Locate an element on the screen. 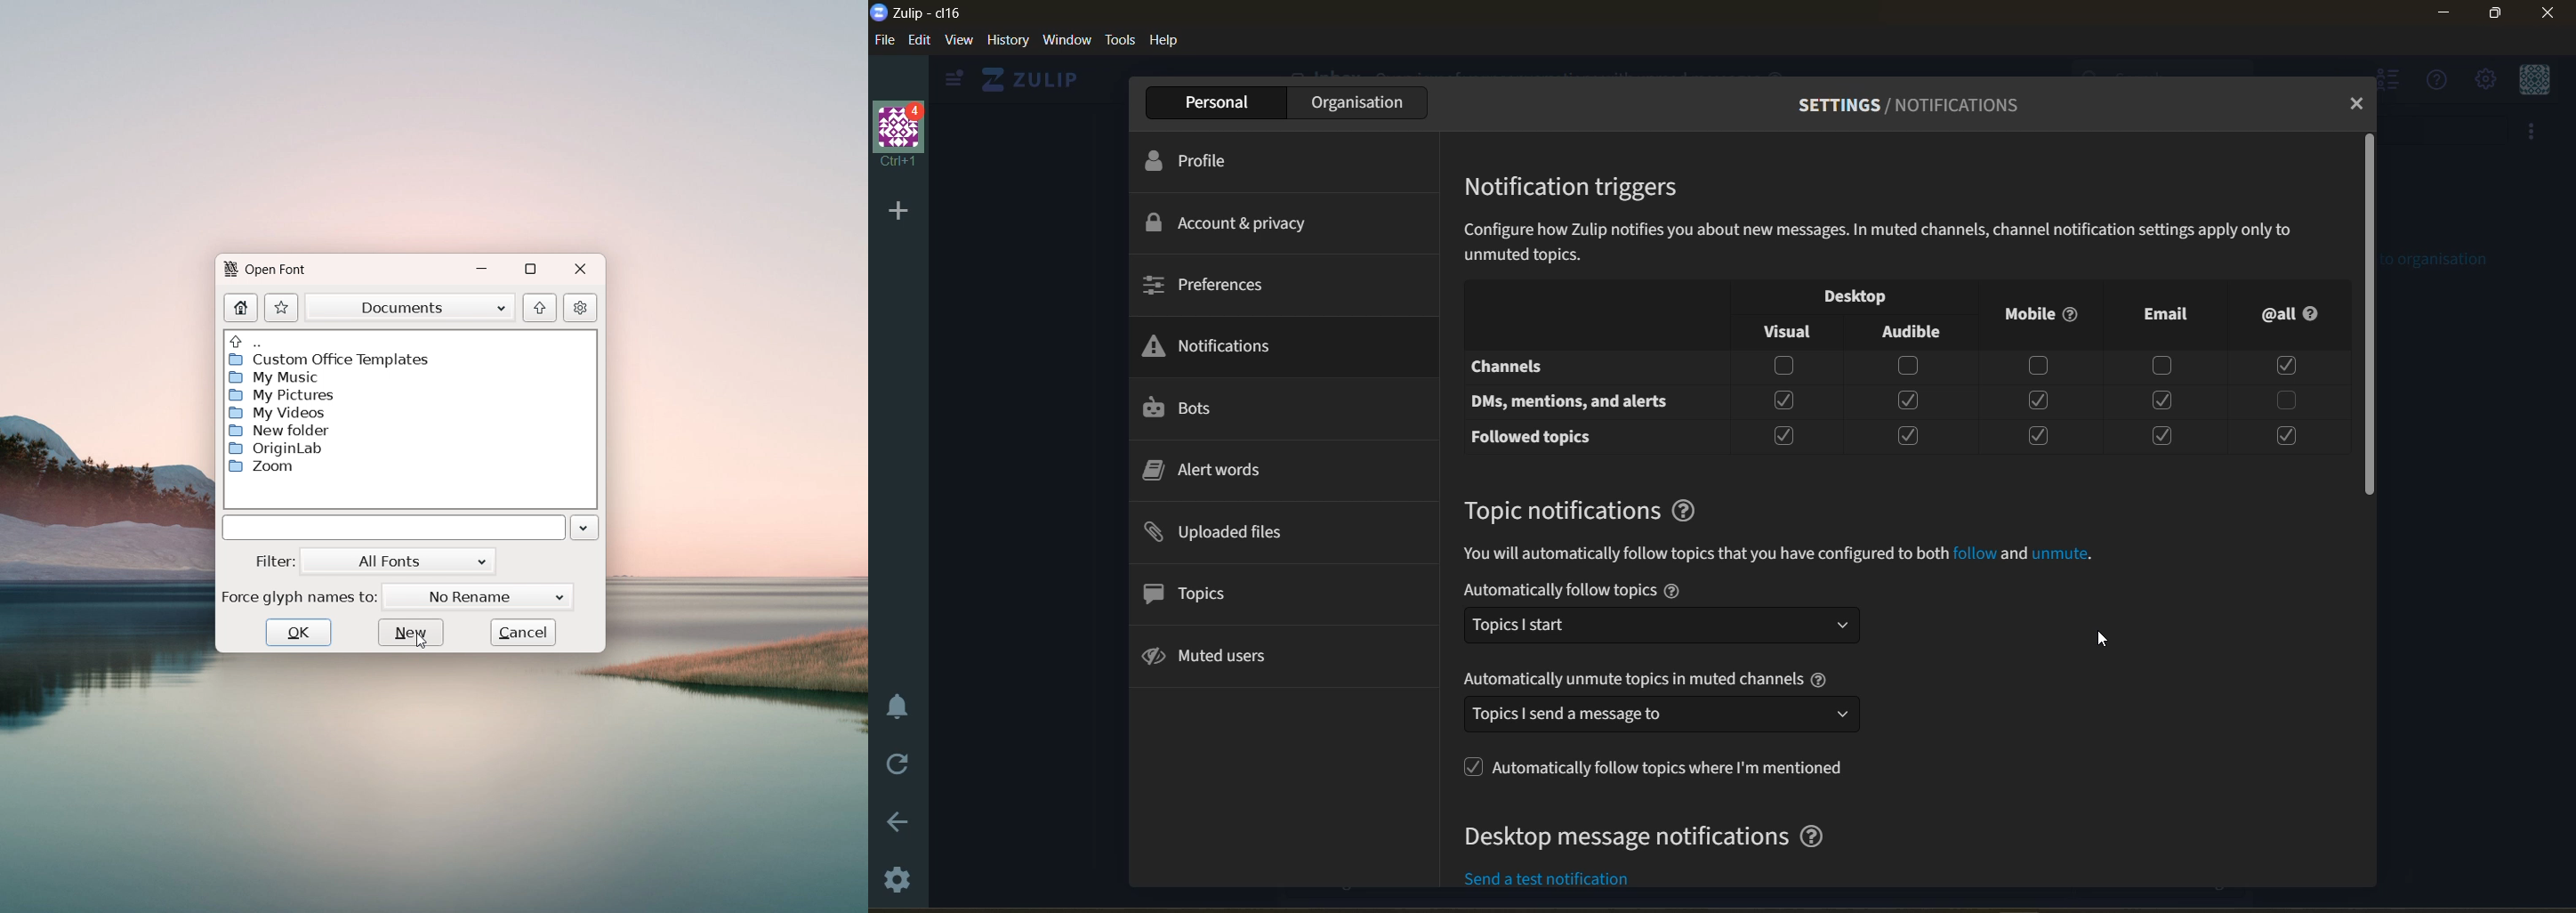 The width and height of the screenshot is (2576, 924). topic notifications is located at coordinates (1593, 511).